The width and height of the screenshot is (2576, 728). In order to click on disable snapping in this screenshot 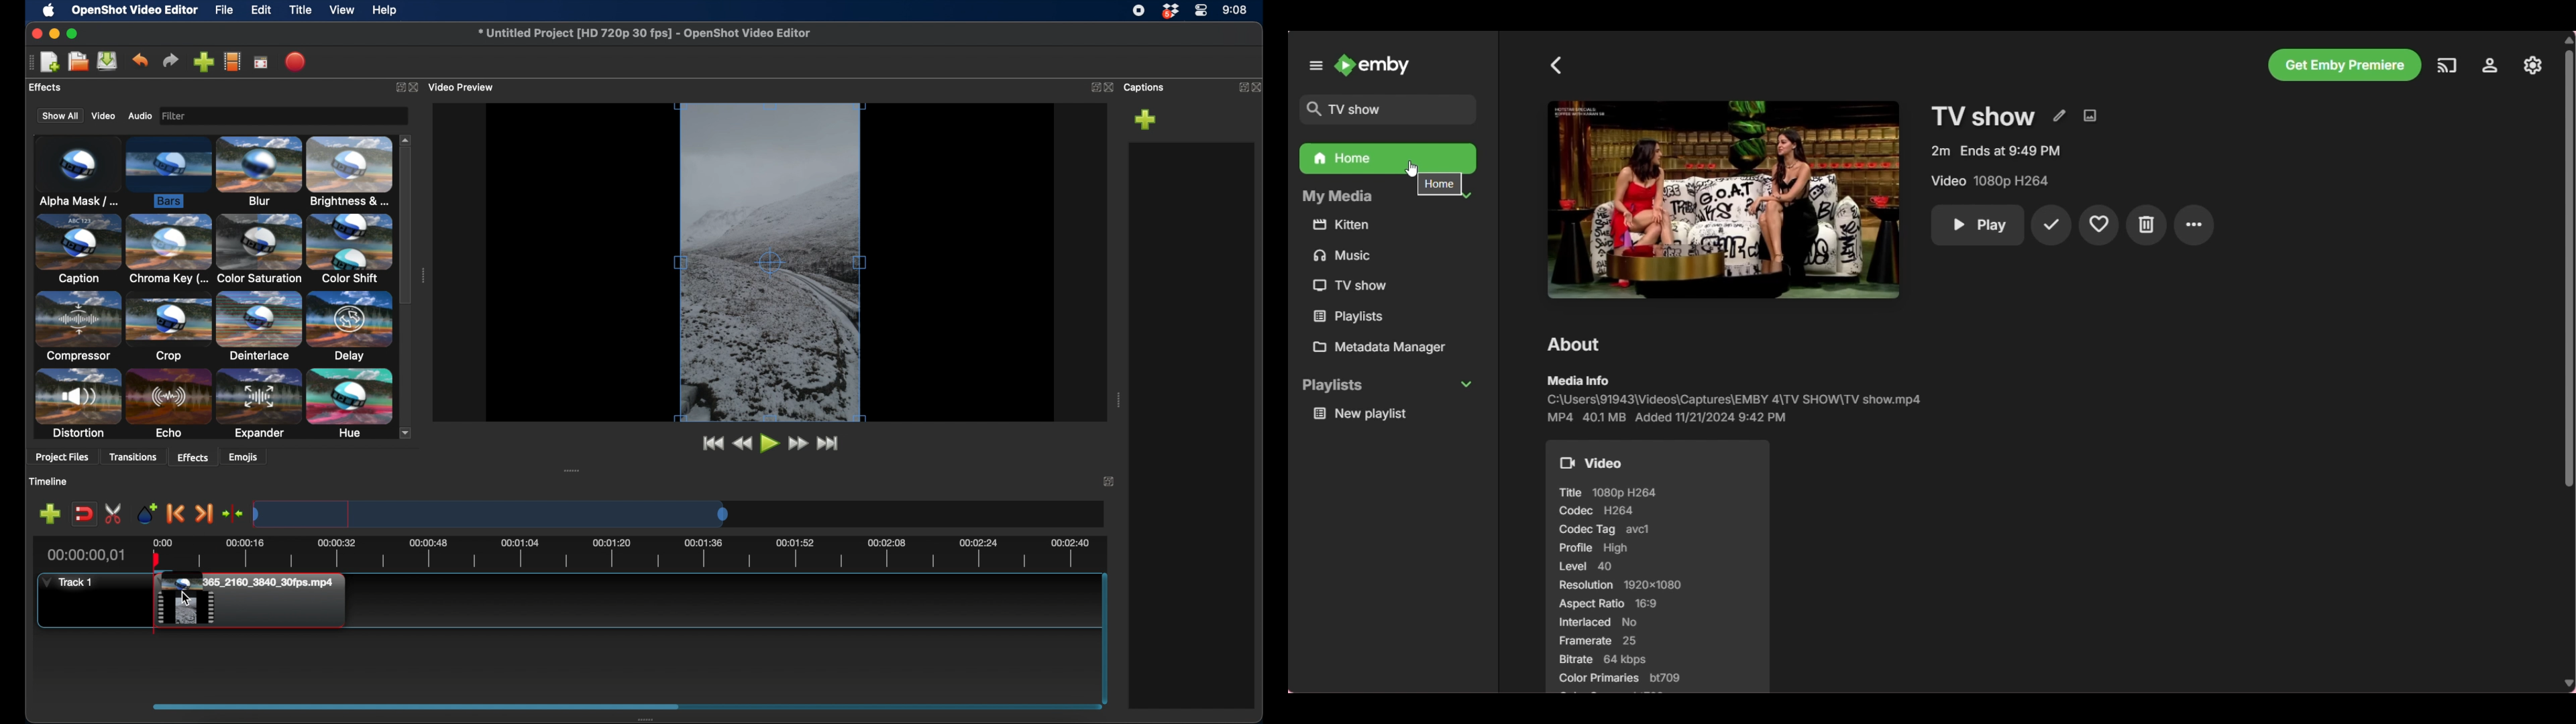, I will do `click(83, 514)`.